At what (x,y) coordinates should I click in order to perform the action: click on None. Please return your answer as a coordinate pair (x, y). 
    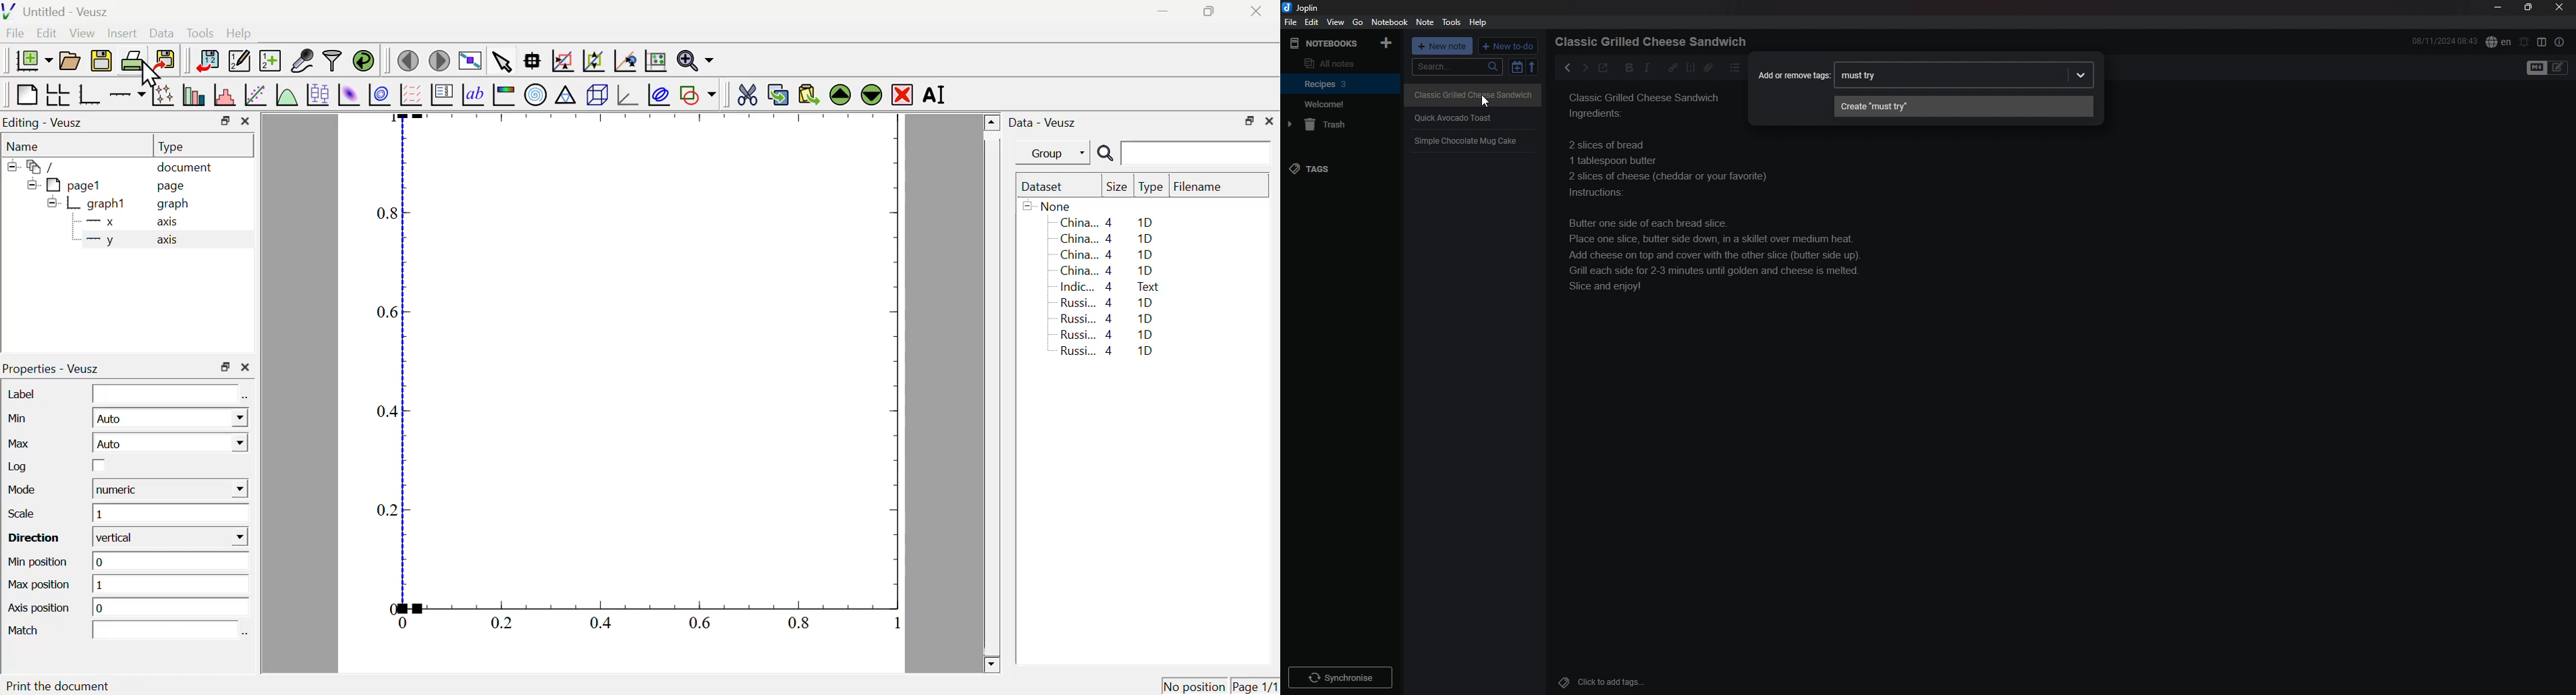
    Looking at the image, I should click on (1049, 205).